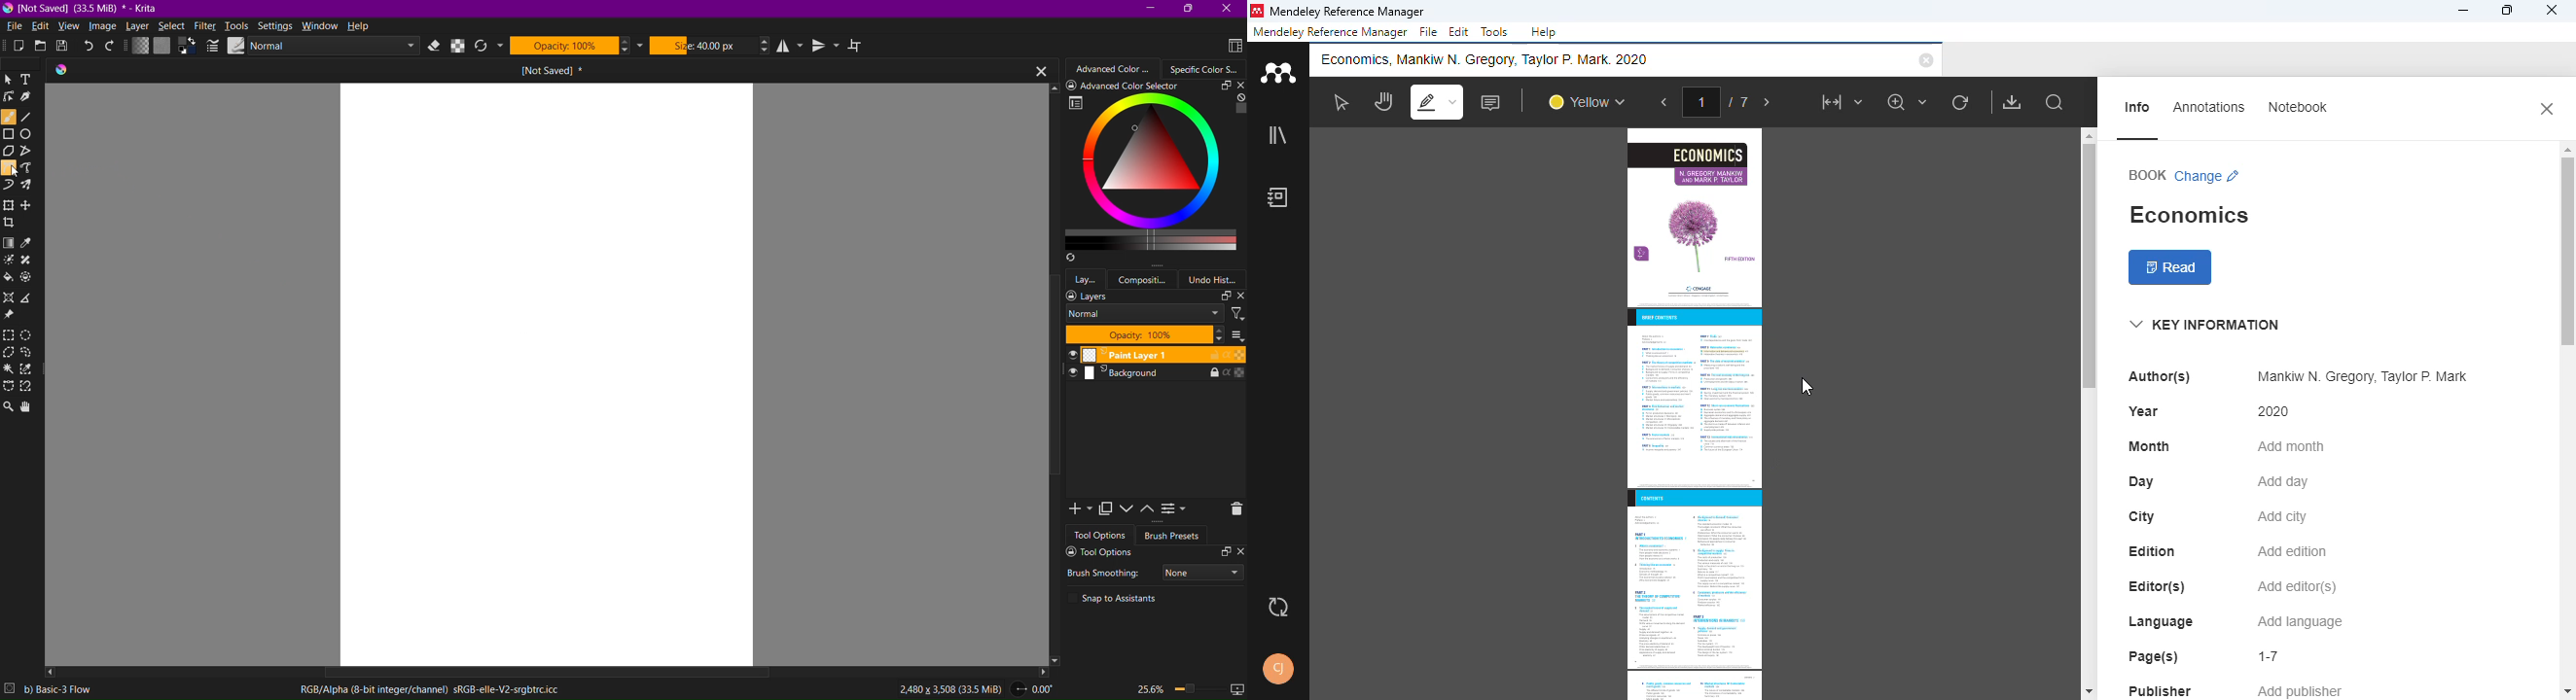  Describe the element at coordinates (1346, 13) in the screenshot. I see `mendeley reference manager` at that location.